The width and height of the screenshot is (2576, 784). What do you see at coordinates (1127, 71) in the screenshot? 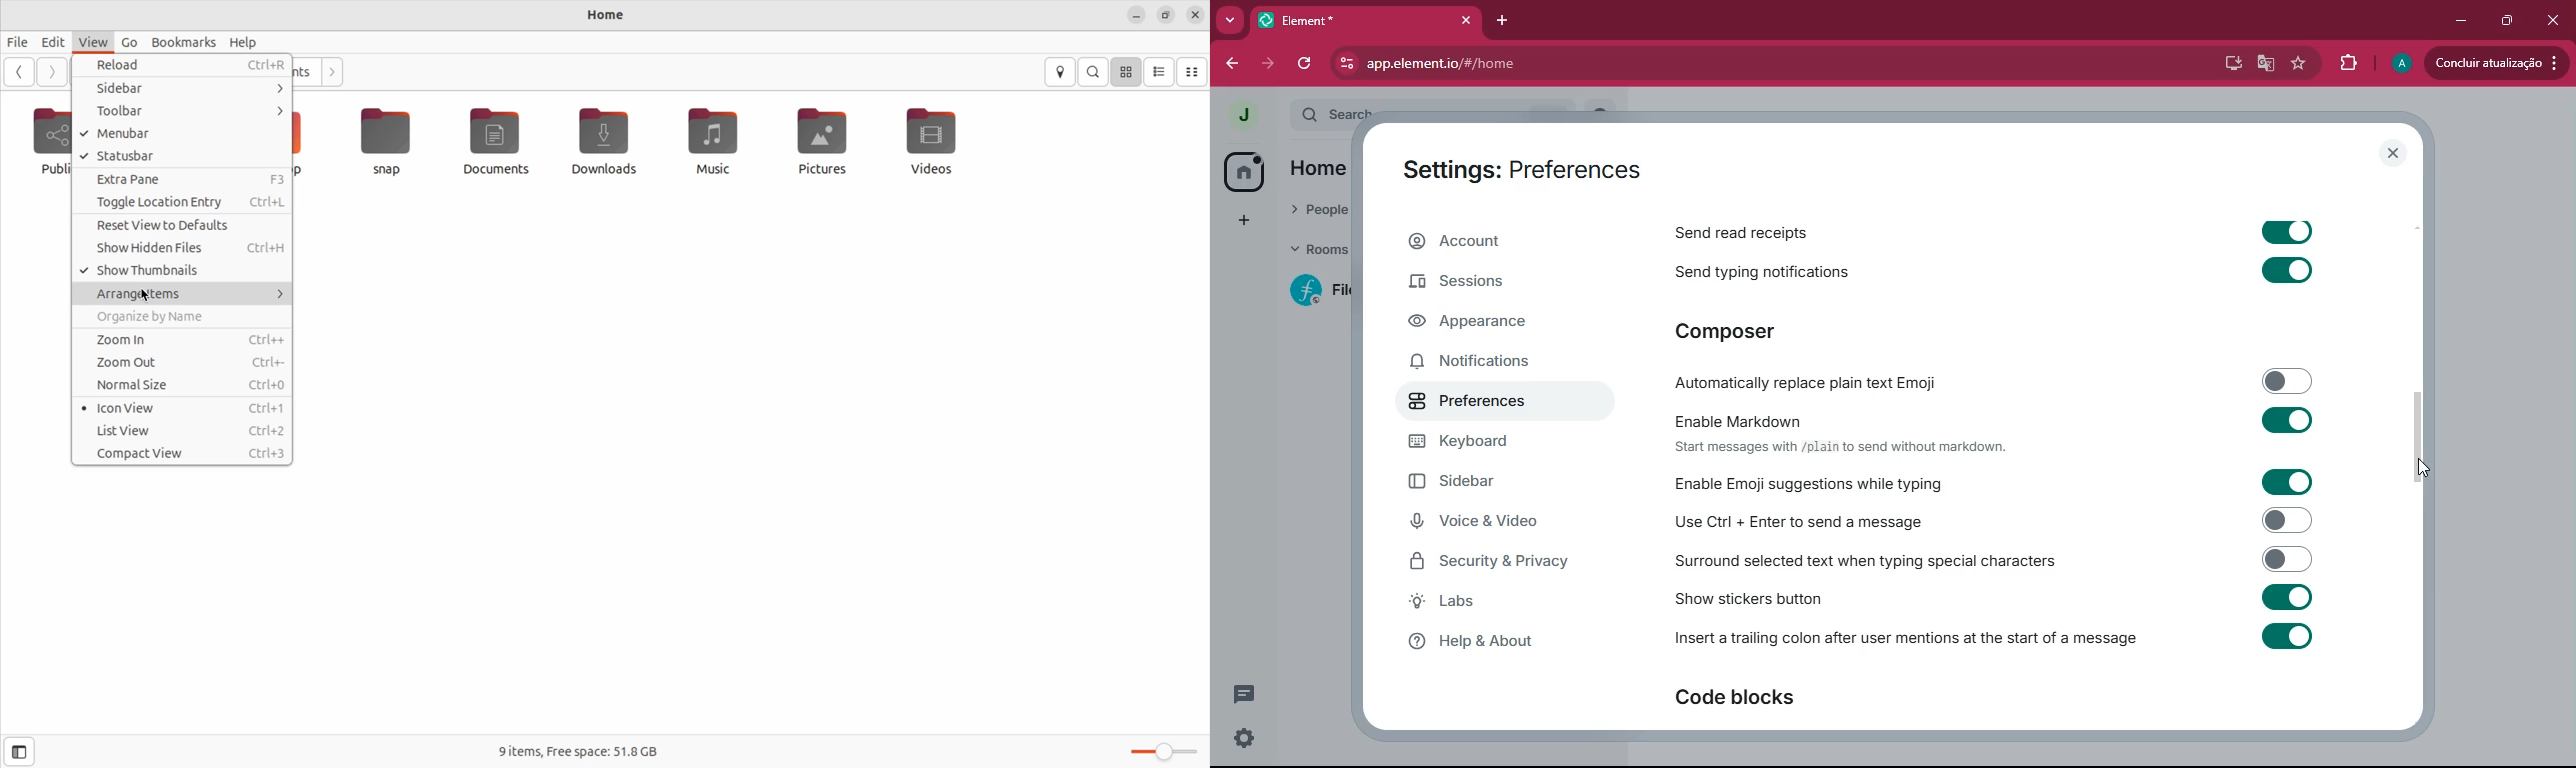
I see `icon view` at bounding box center [1127, 71].